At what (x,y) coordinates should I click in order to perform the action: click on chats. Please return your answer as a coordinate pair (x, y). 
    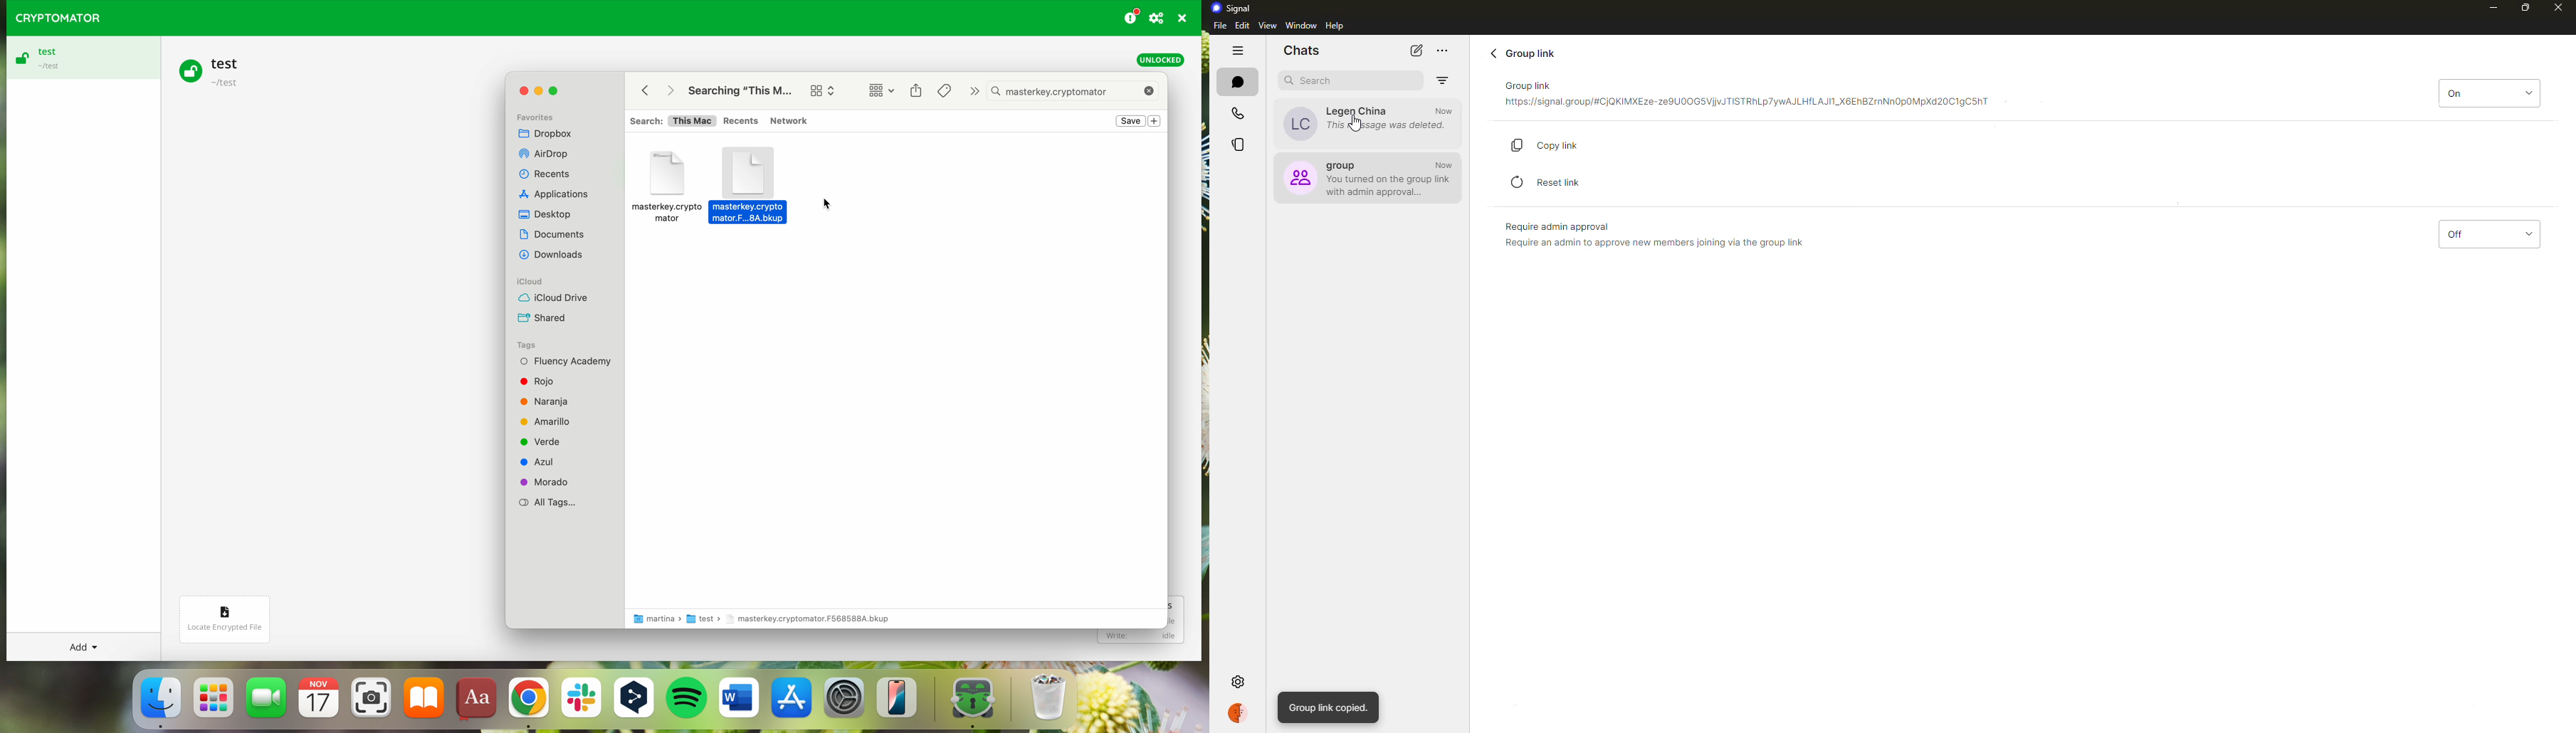
    Looking at the image, I should click on (1302, 49).